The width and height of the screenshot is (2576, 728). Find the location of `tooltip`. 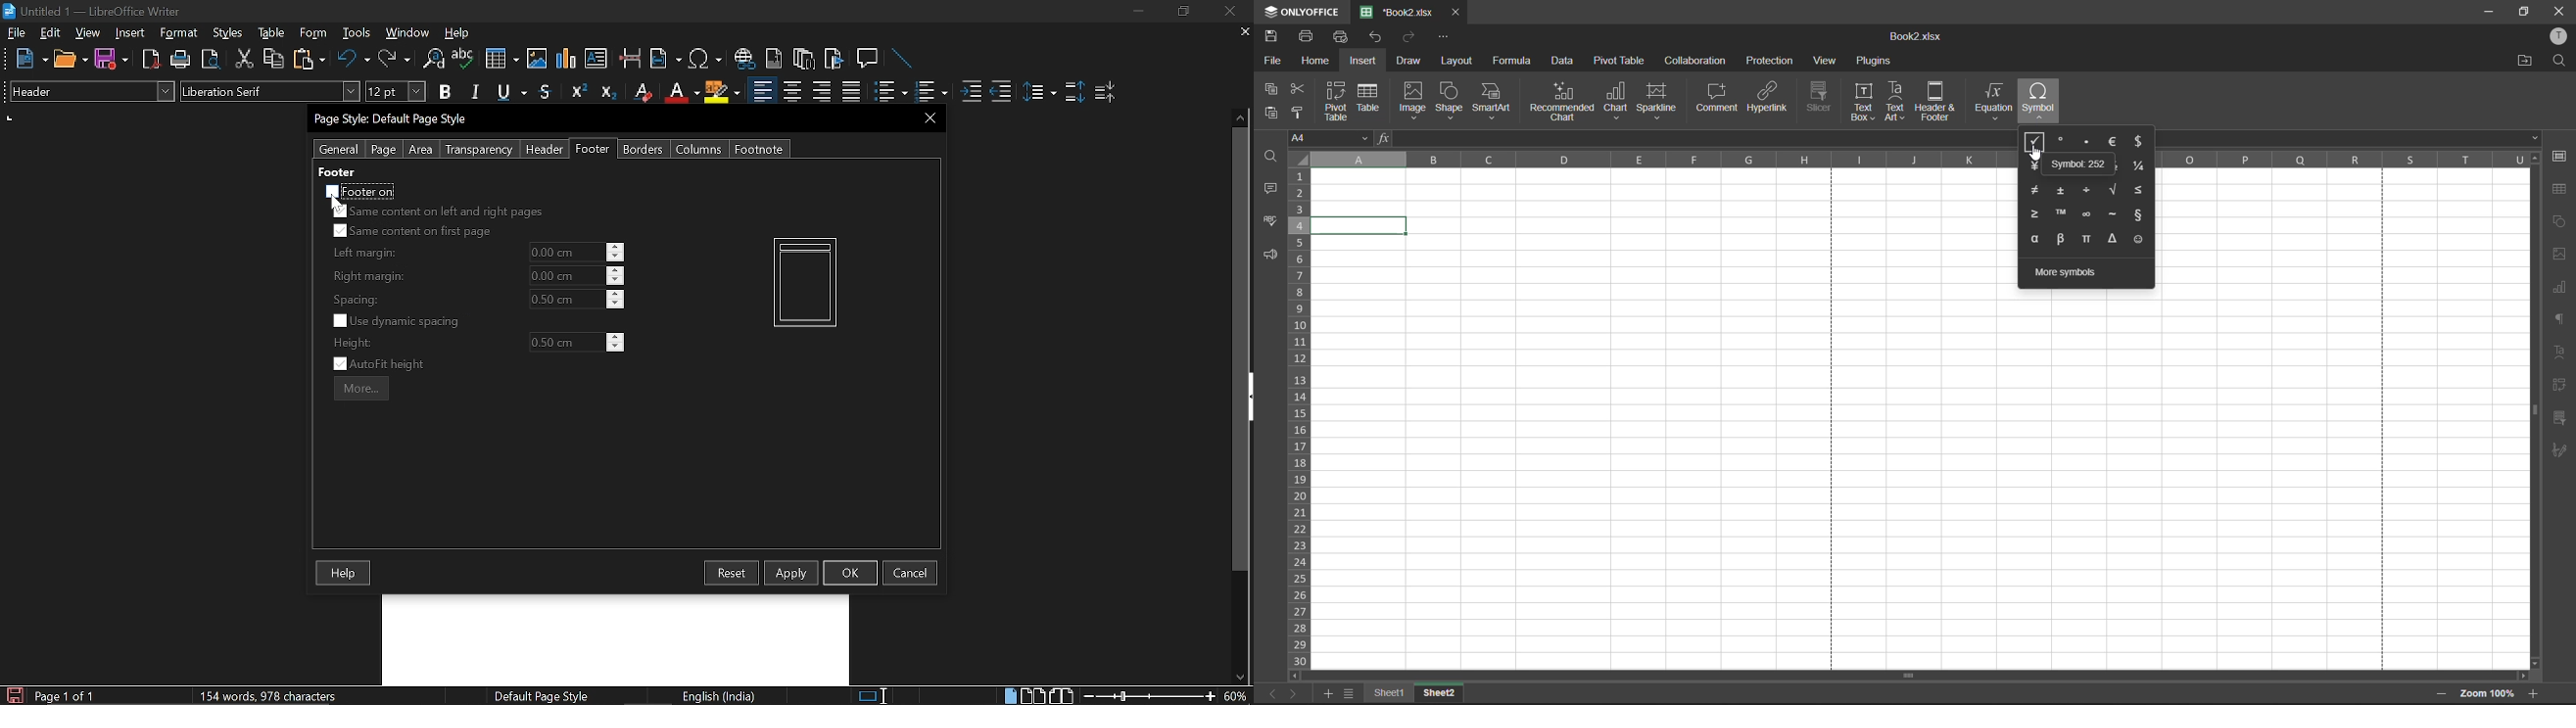

tooltip is located at coordinates (2082, 165).